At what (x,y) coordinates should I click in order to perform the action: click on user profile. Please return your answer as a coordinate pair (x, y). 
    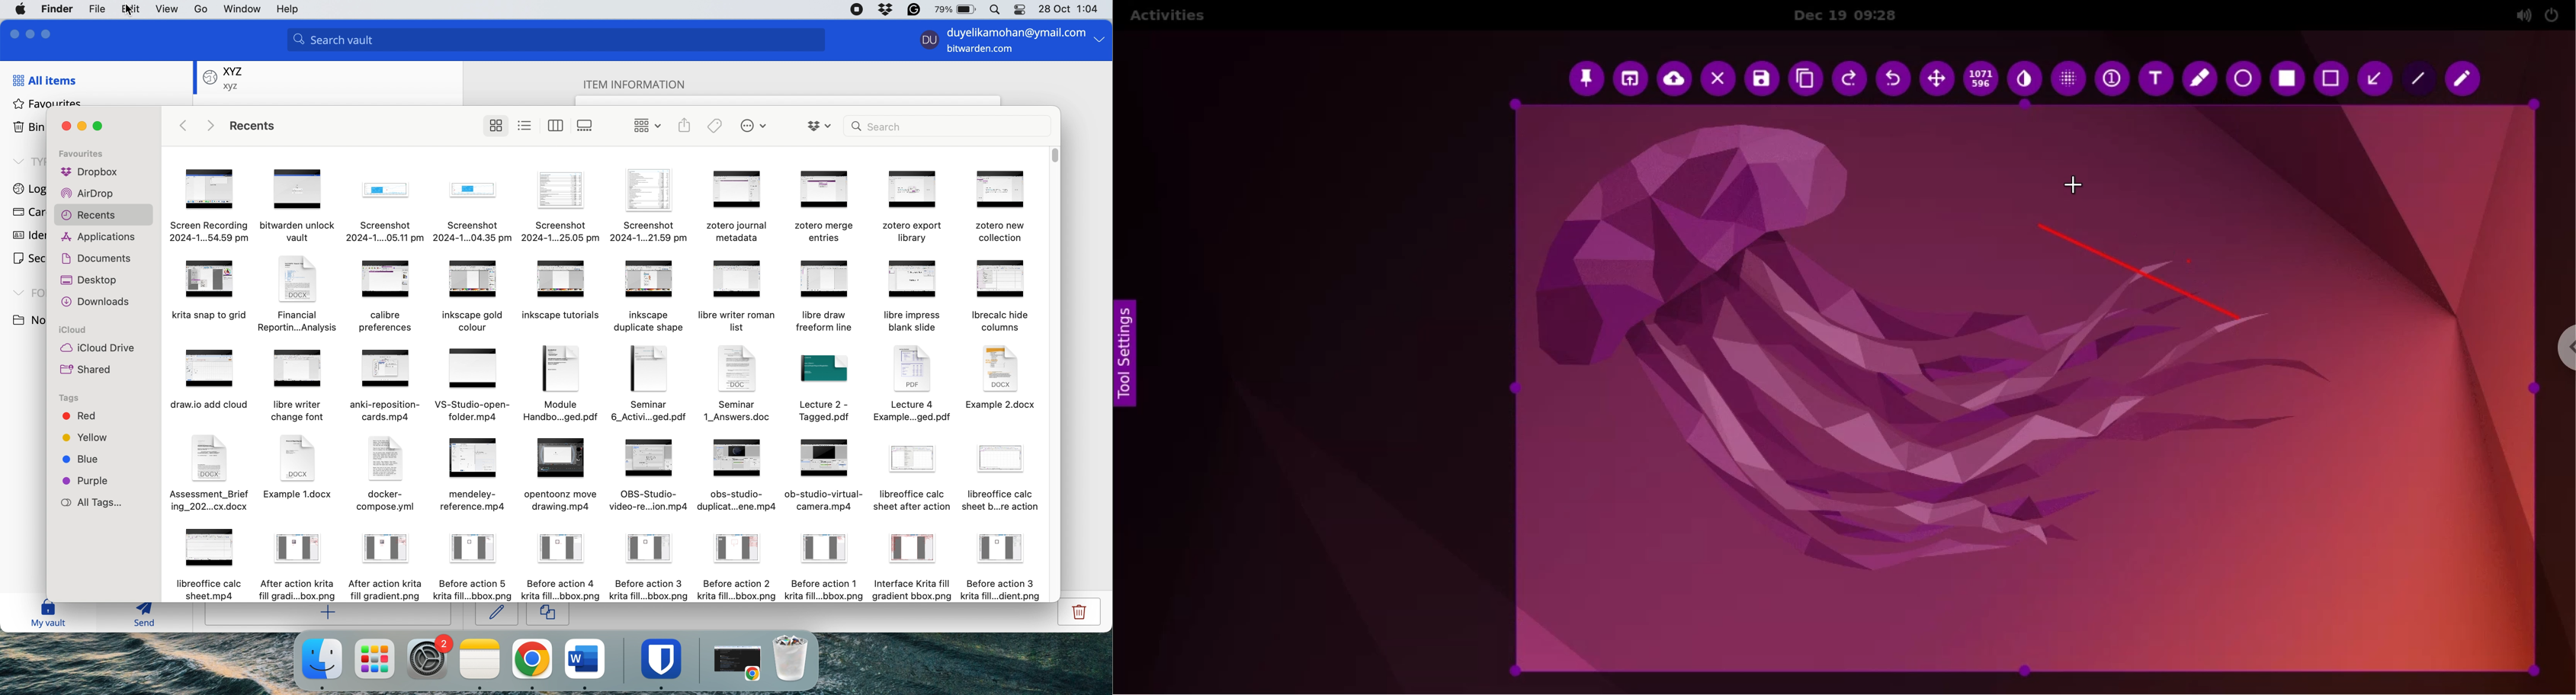
    Looking at the image, I should click on (927, 42).